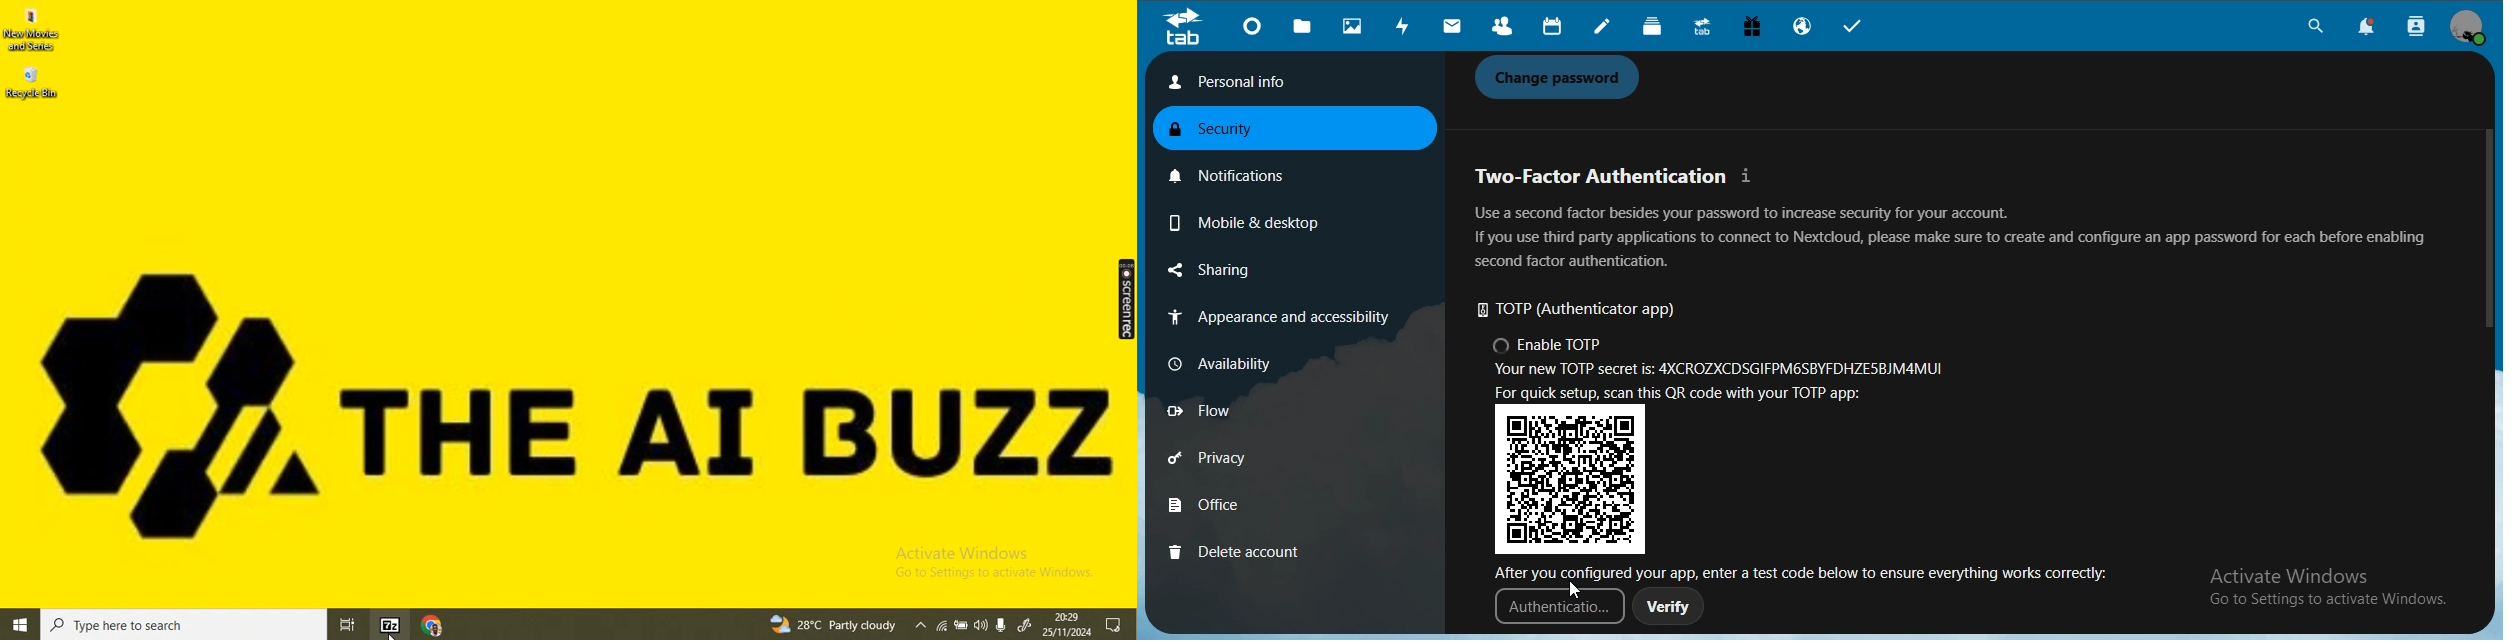 This screenshot has width=2520, height=644. What do you see at coordinates (185, 624) in the screenshot?
I see `search bar` at bounding box center [185, 624].